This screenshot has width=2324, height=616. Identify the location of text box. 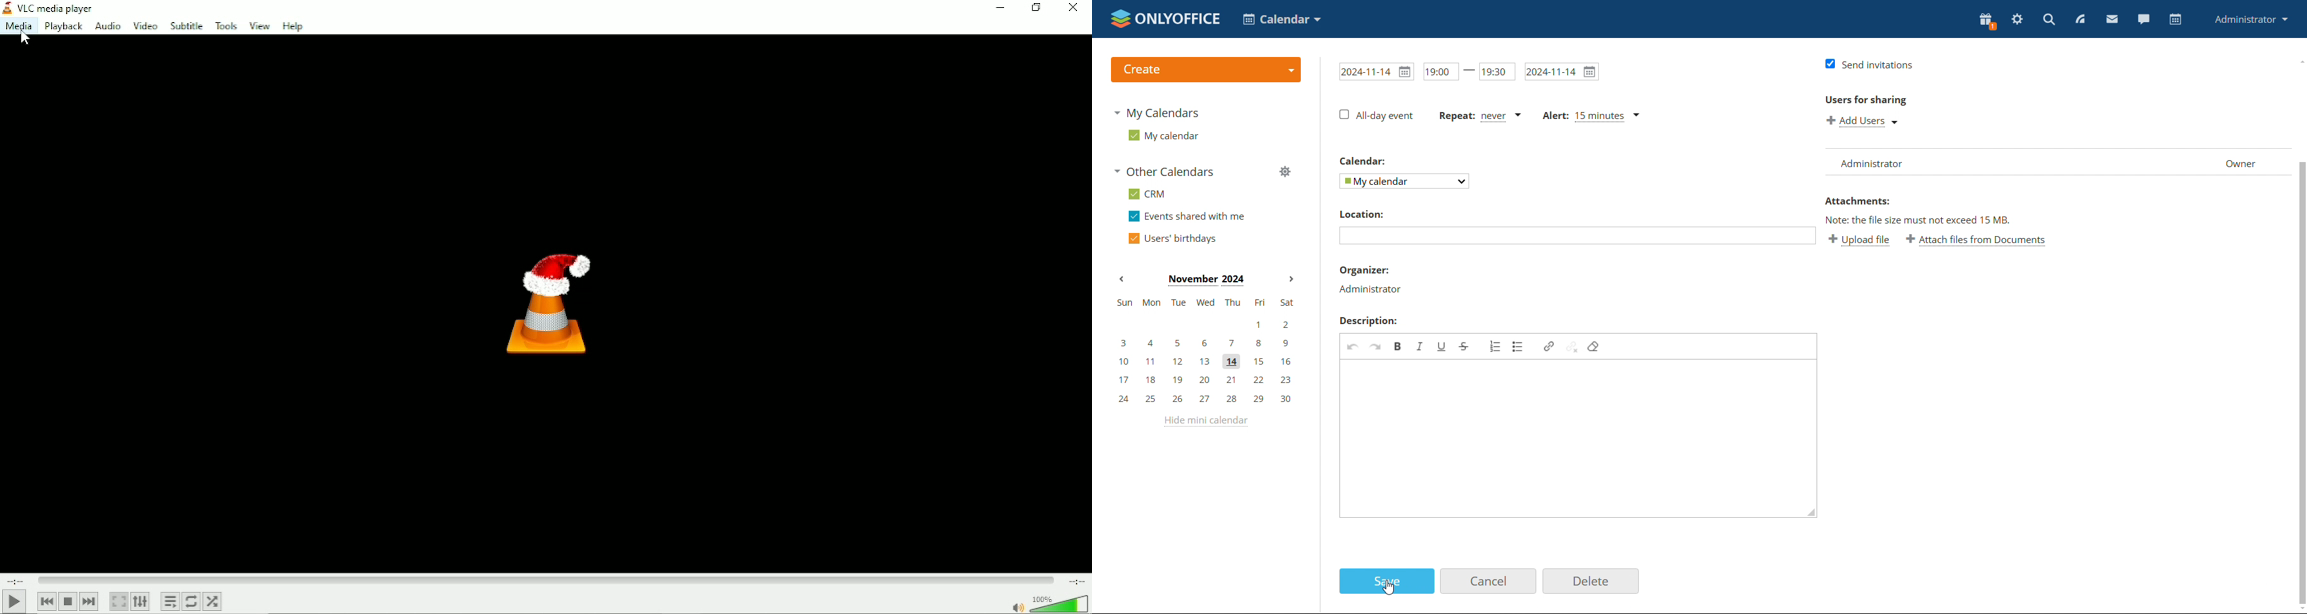
(1574, 235).